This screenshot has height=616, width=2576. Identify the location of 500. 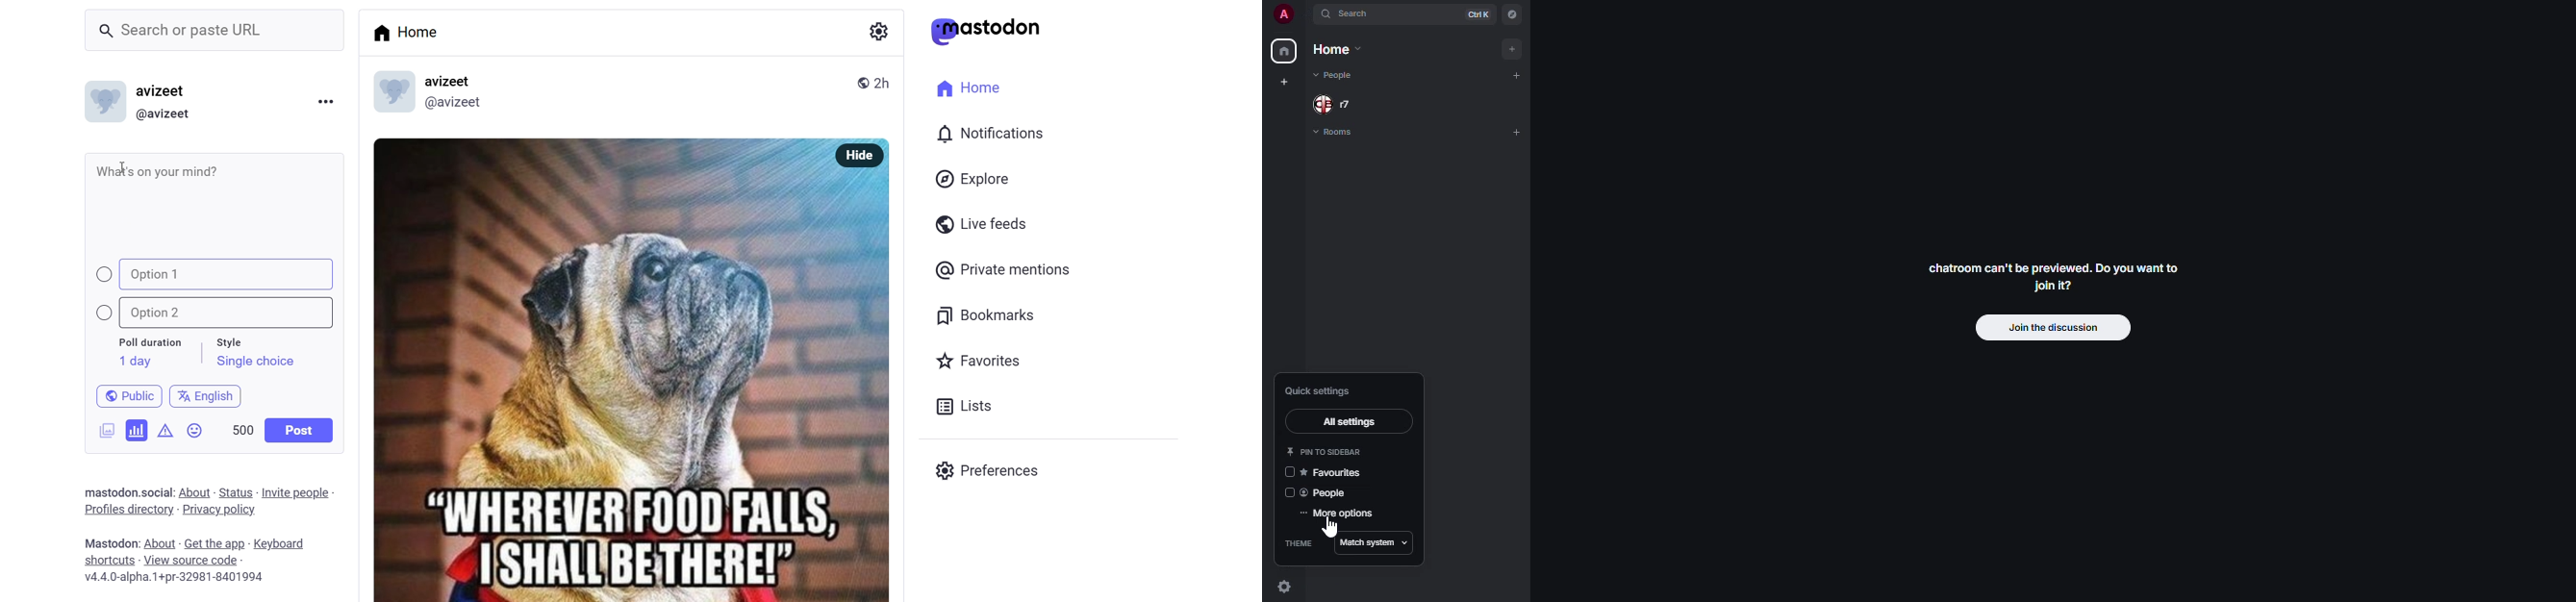
(242, 427).